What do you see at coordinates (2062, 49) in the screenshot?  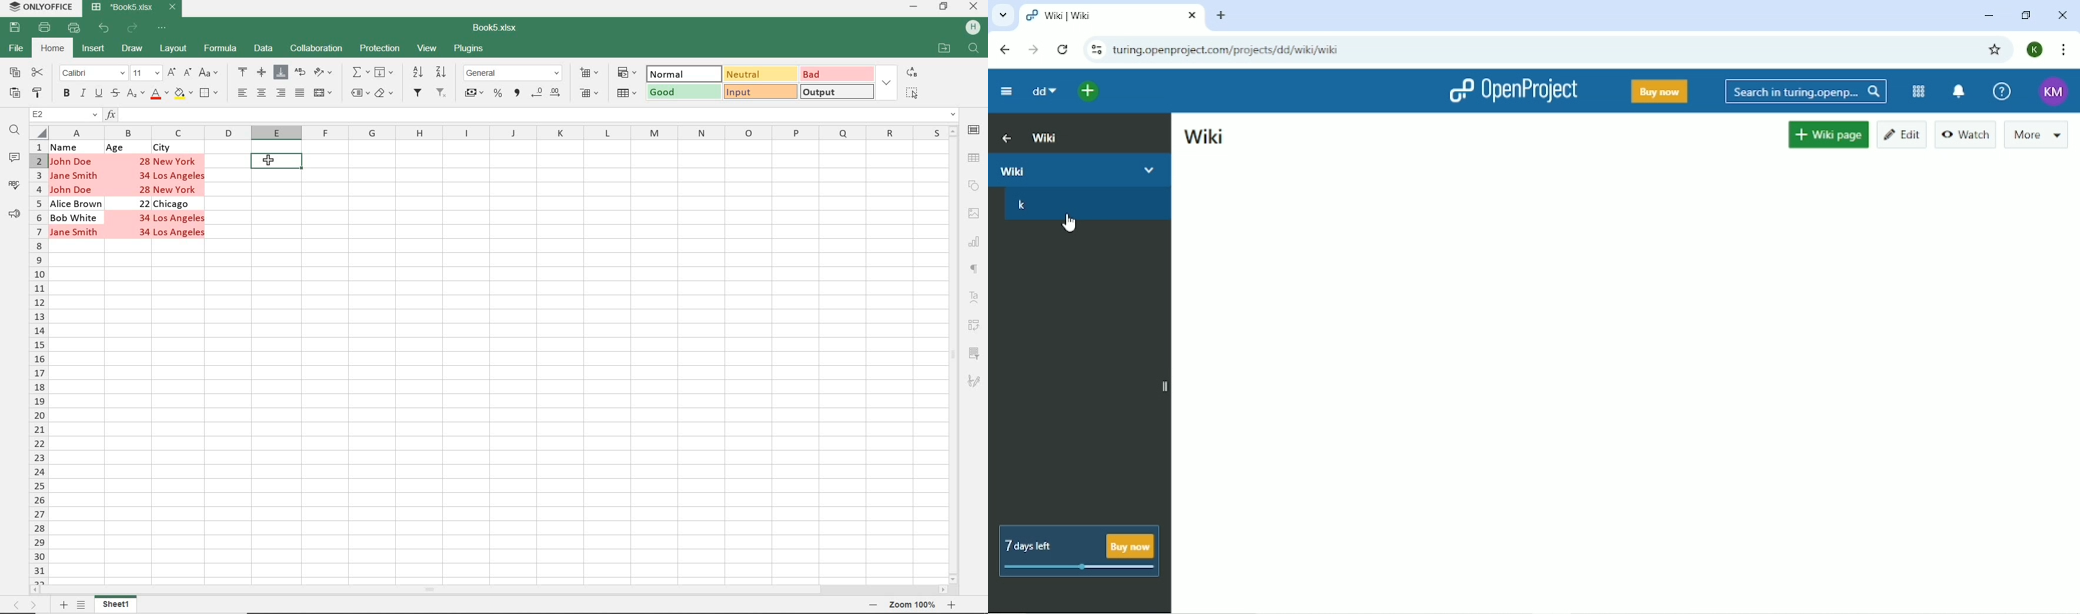 I see `Customize and control google chrome` at bounding box center [2062, 49].